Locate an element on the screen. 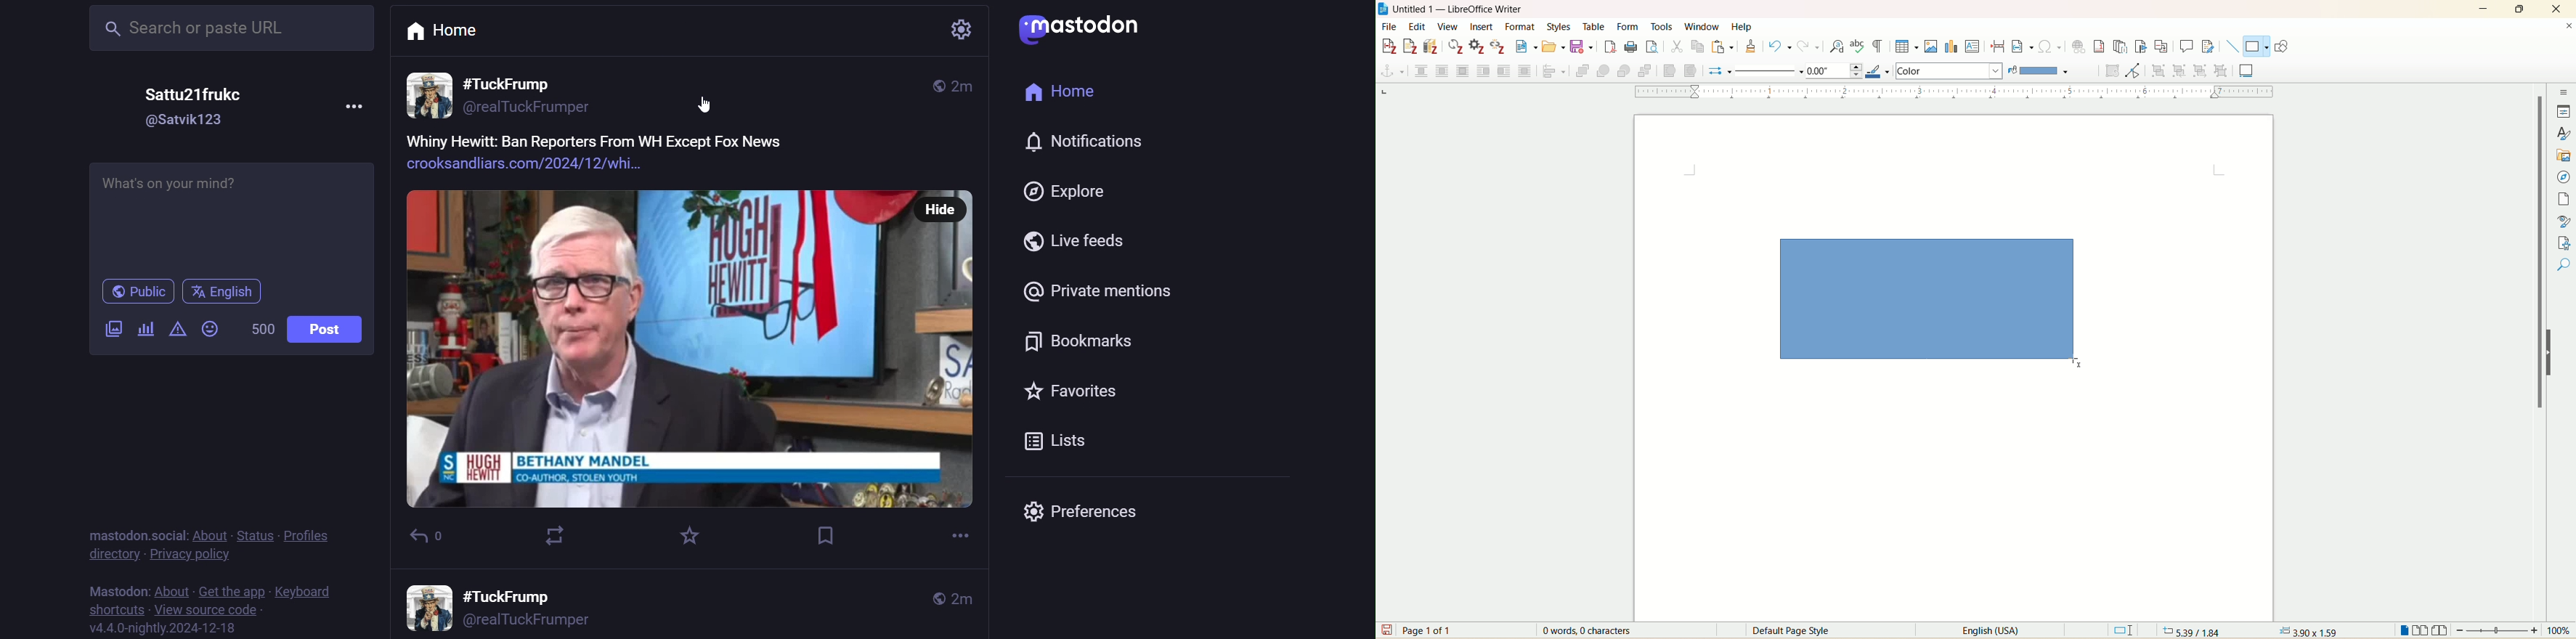  source code is located at coordinates (206, 609).